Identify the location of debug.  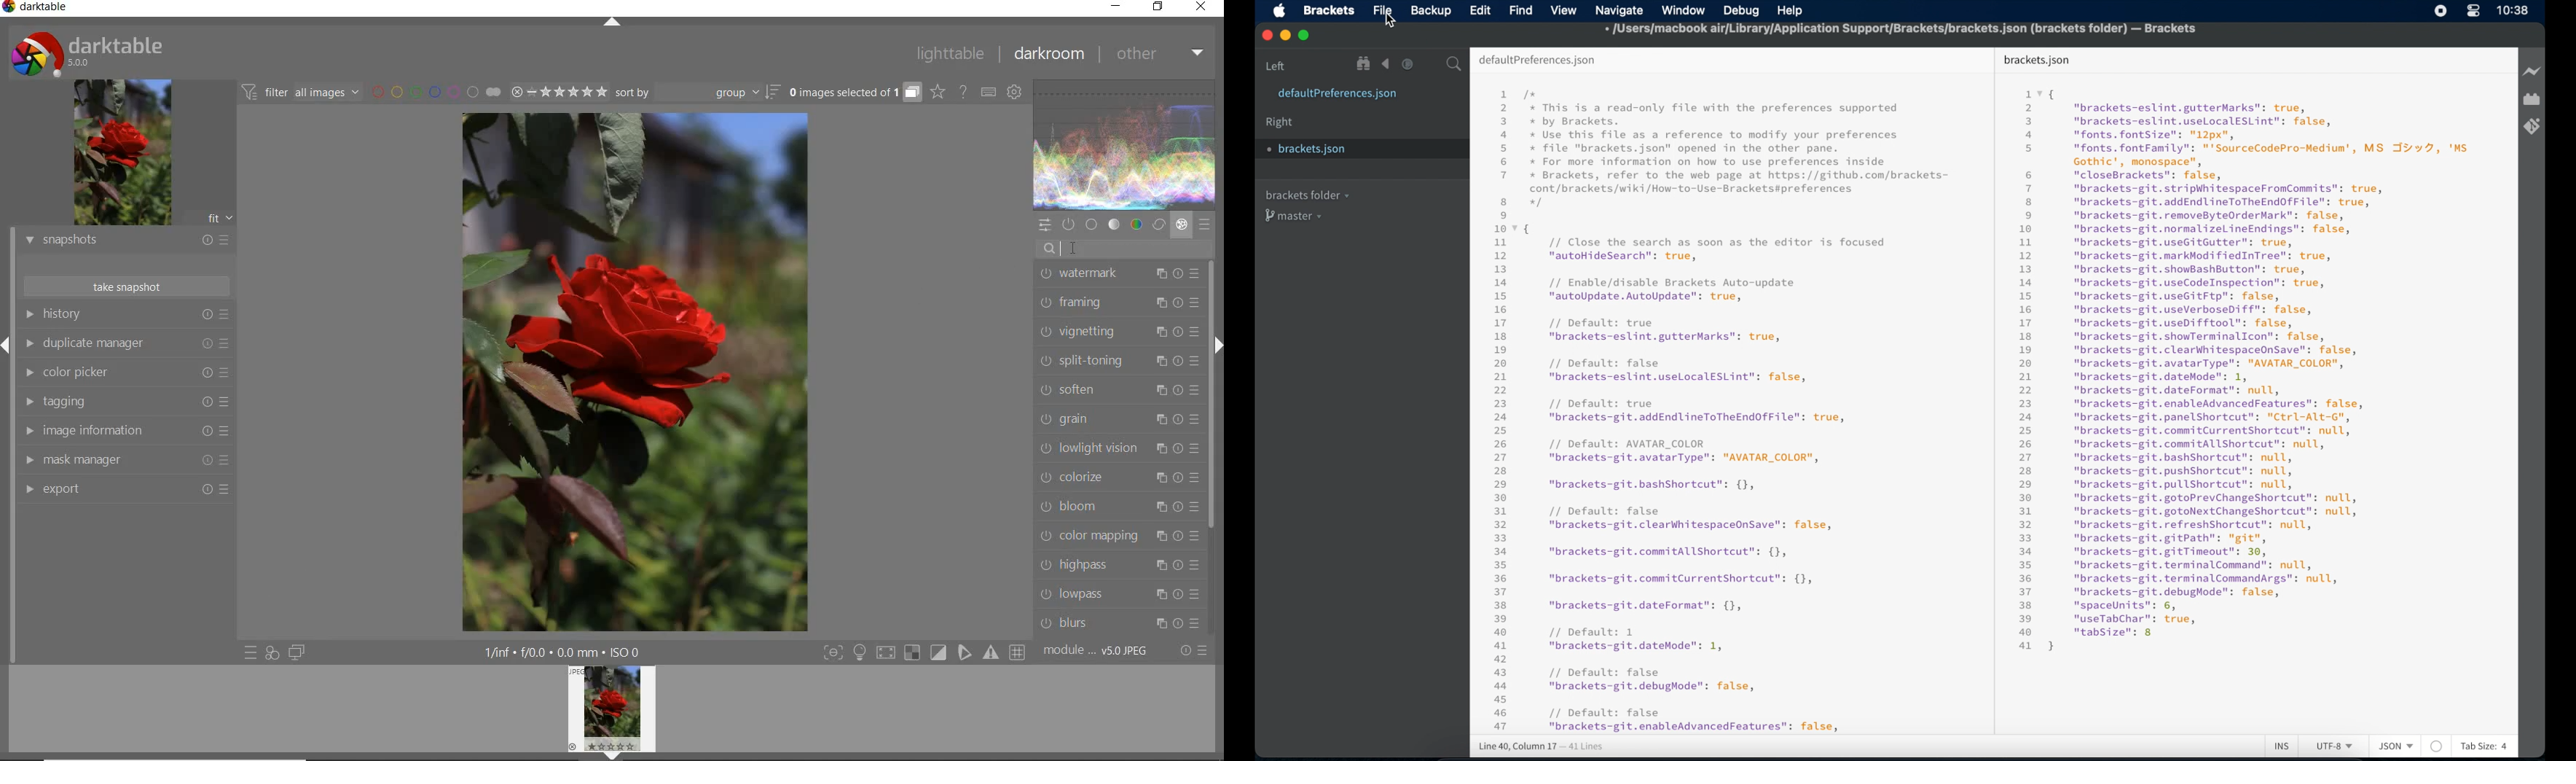
(1741, 11).